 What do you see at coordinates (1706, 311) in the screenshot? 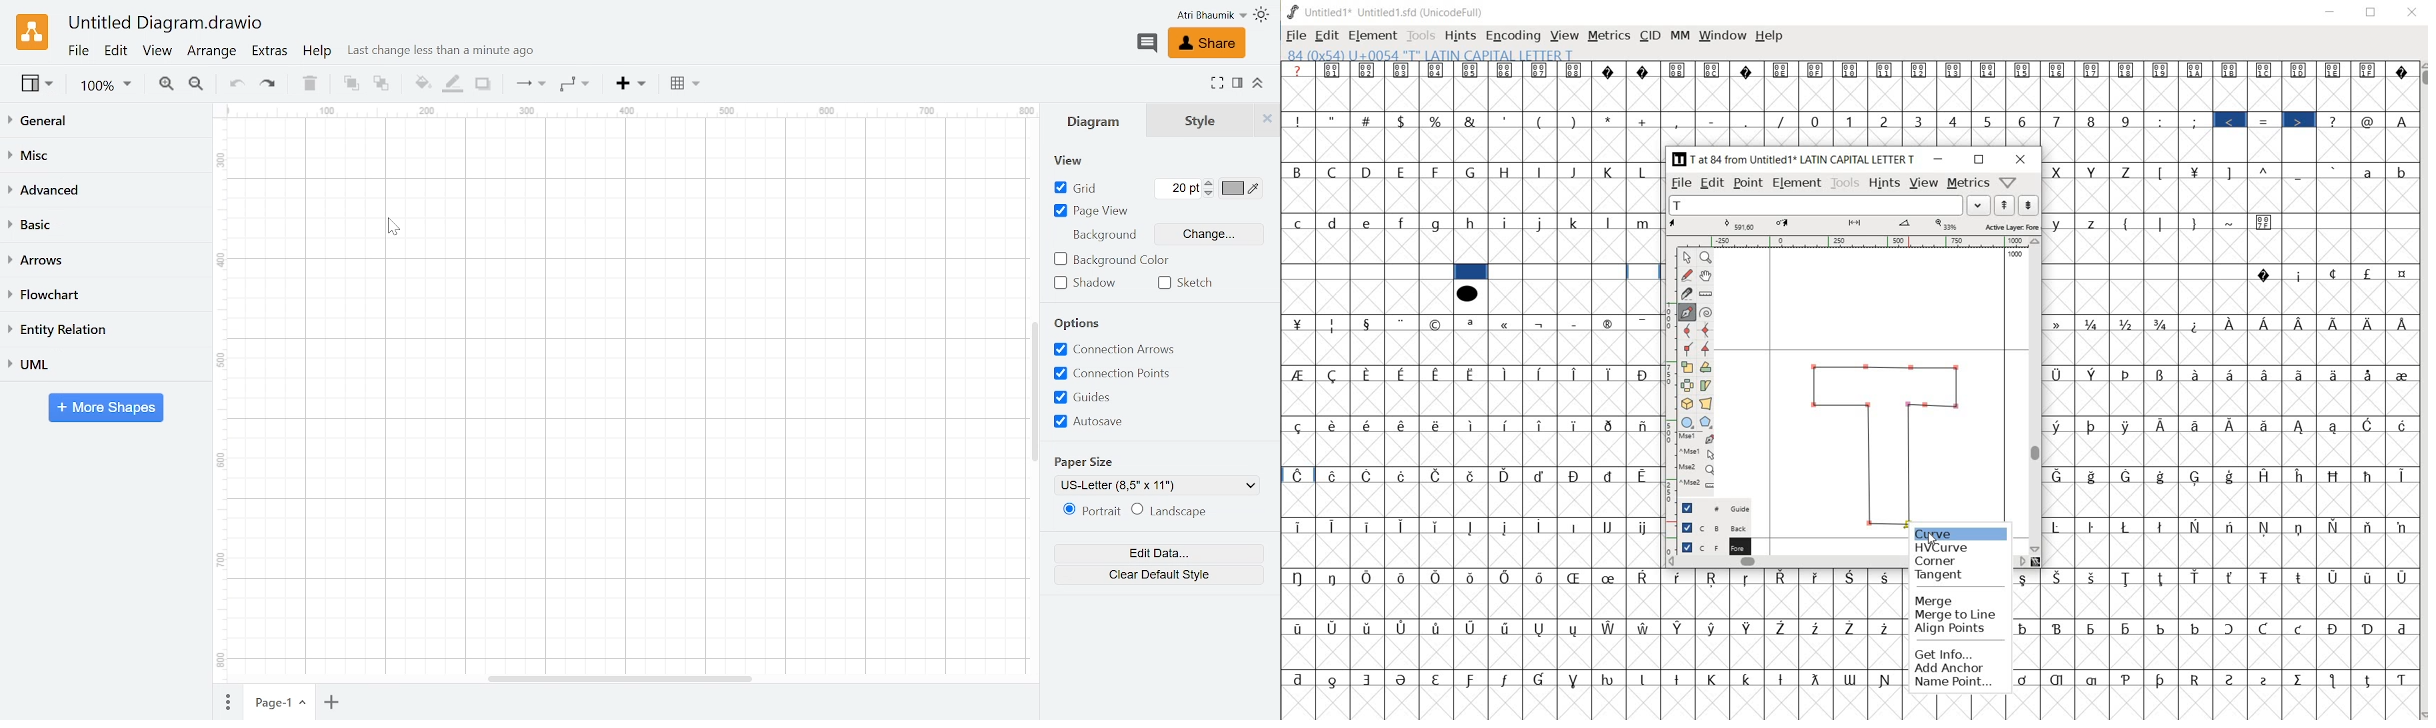
I see `spiro` at bounding box center [1706, 311].